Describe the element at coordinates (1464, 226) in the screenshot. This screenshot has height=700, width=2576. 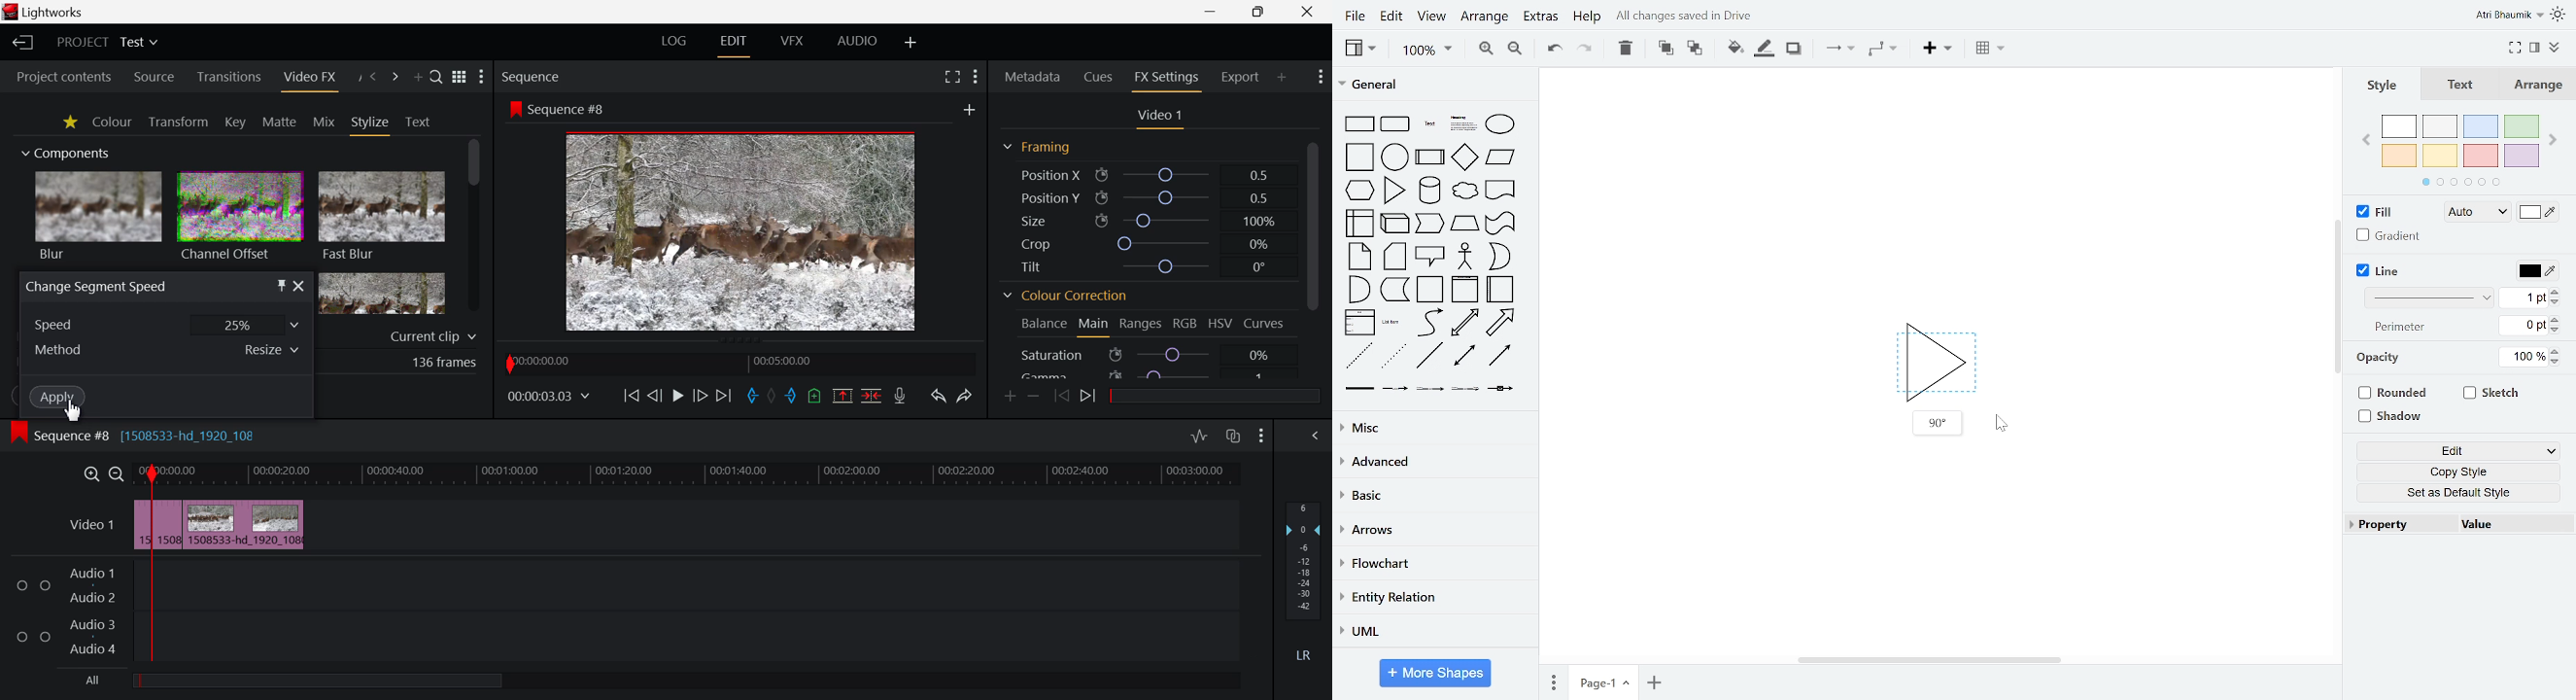
I see `trapezoid` at that location.